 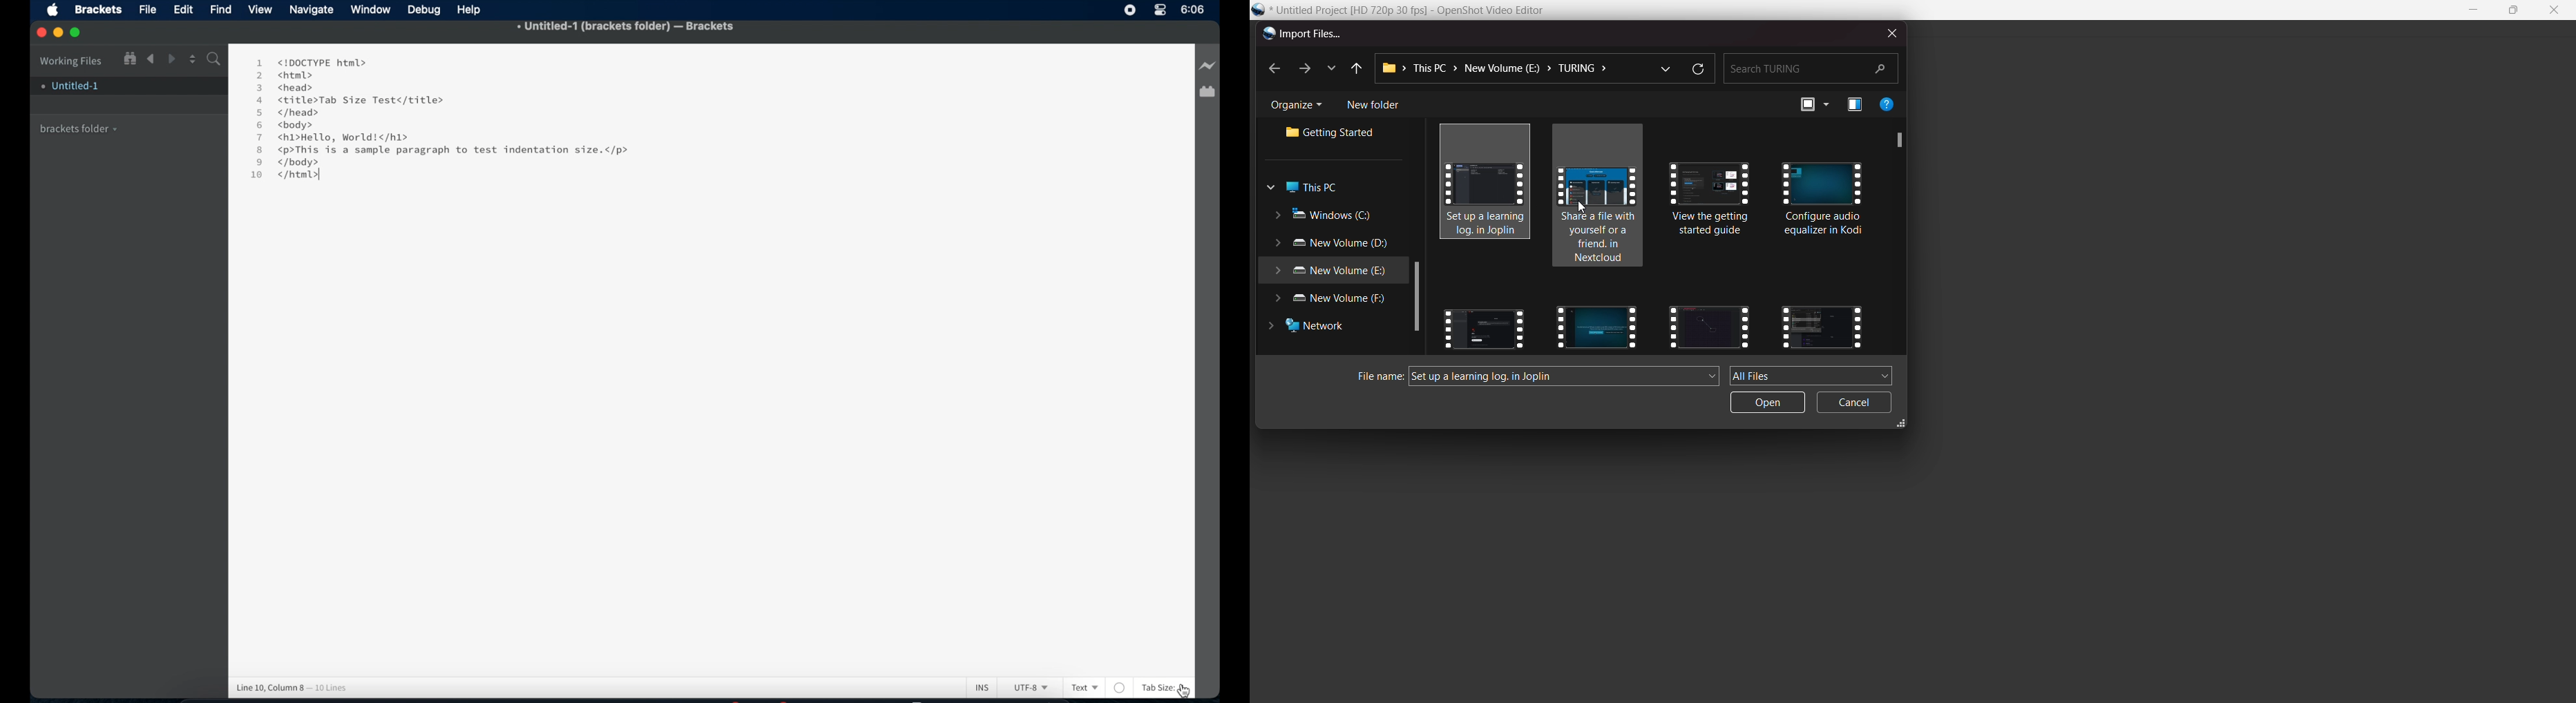 I want to click on list, so click(x=1330, y=66).